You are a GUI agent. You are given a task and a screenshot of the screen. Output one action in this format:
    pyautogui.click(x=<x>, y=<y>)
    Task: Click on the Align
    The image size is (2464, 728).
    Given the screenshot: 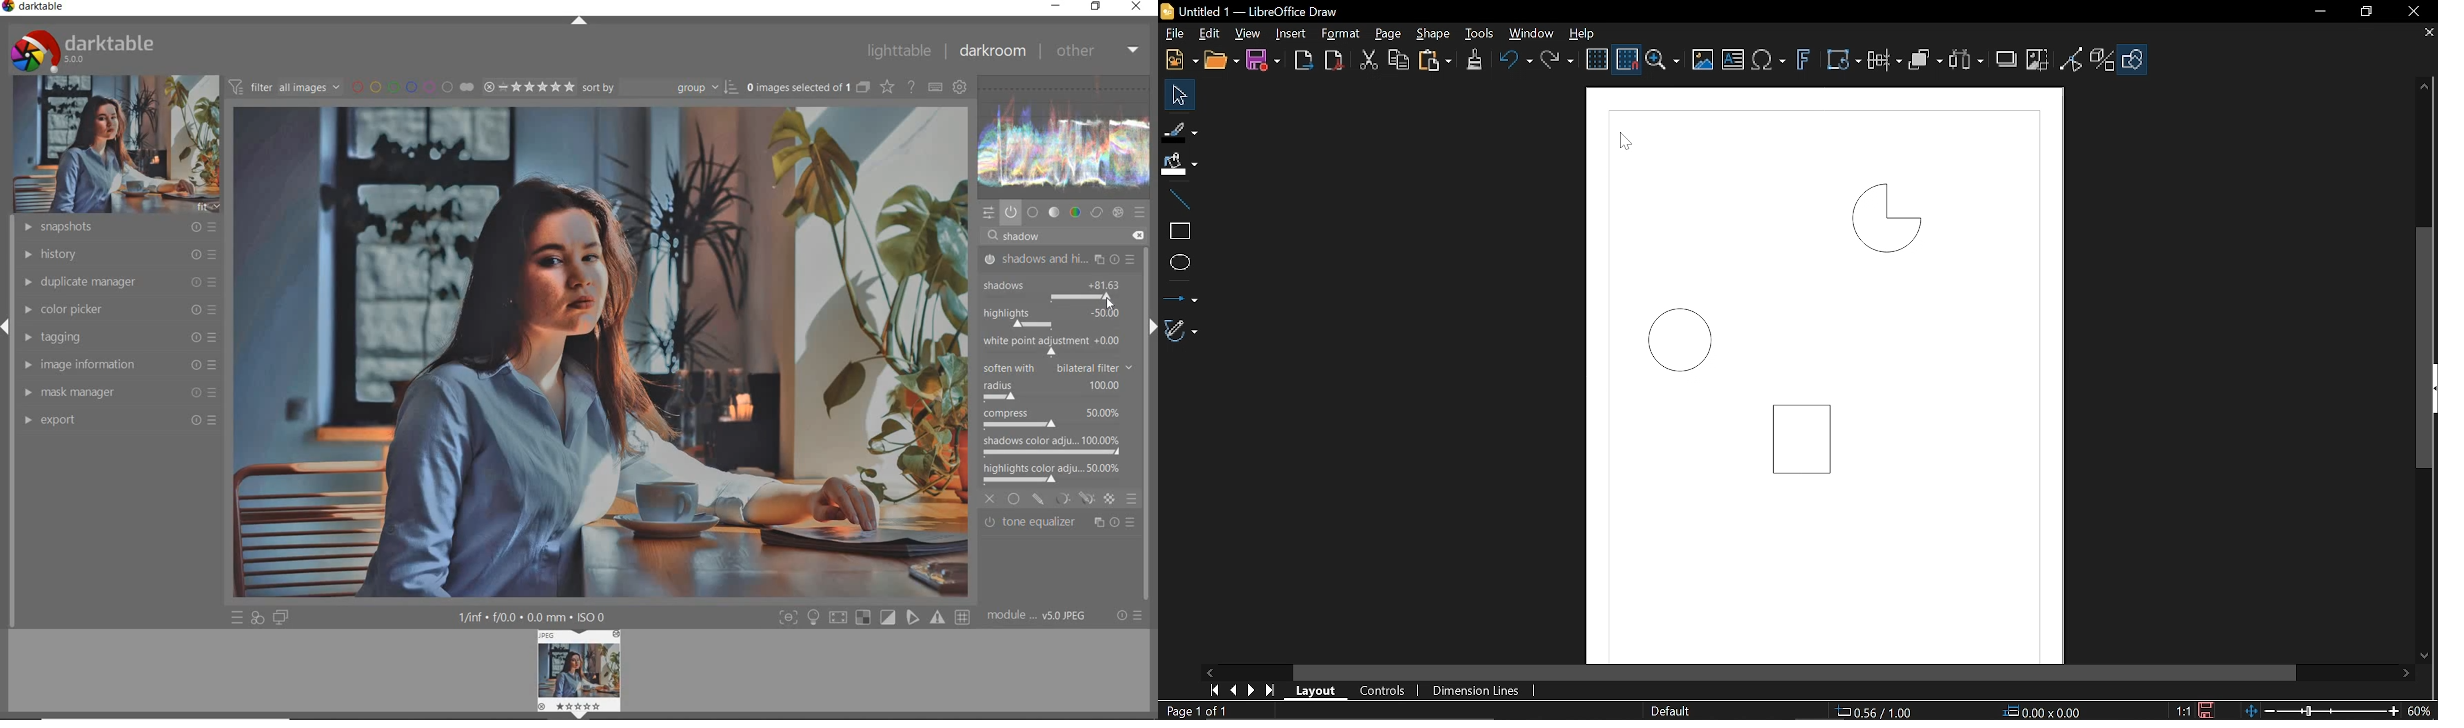 What is the action you would take?
    pyautogui.click(x=1884, y=63)
    